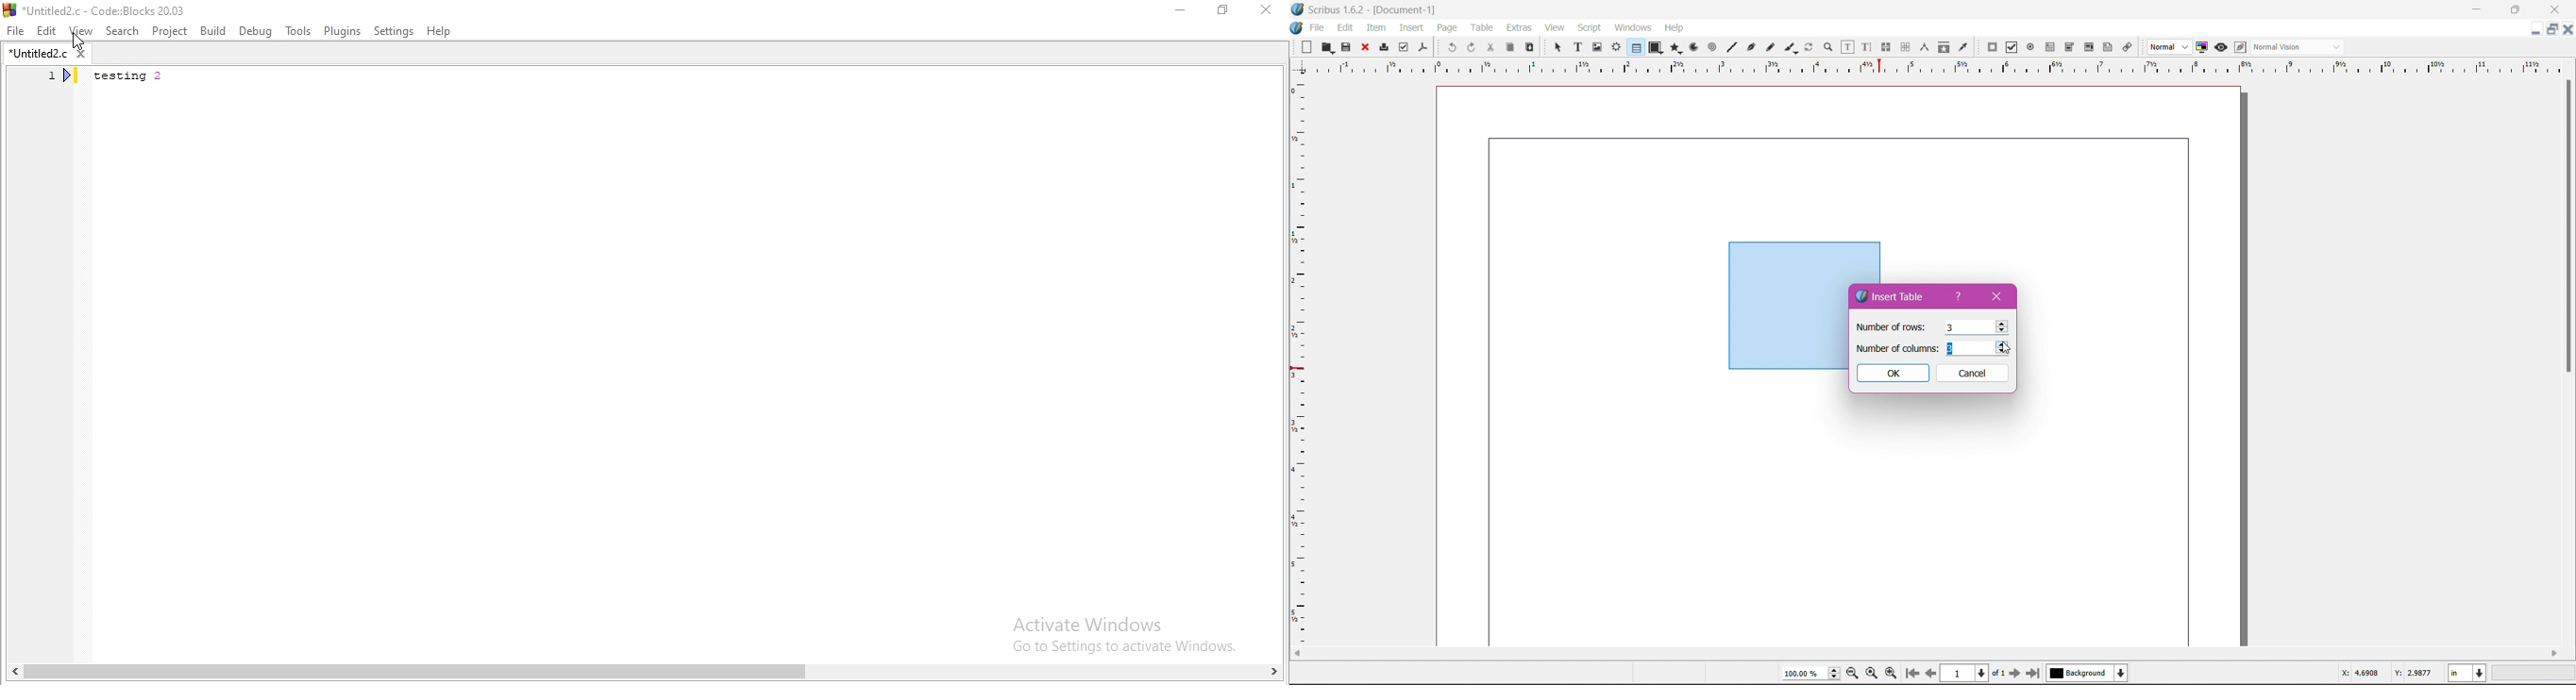  Describe the element at coordinates (1552, 46) in the screenshot. I see `Select Item` at that location.